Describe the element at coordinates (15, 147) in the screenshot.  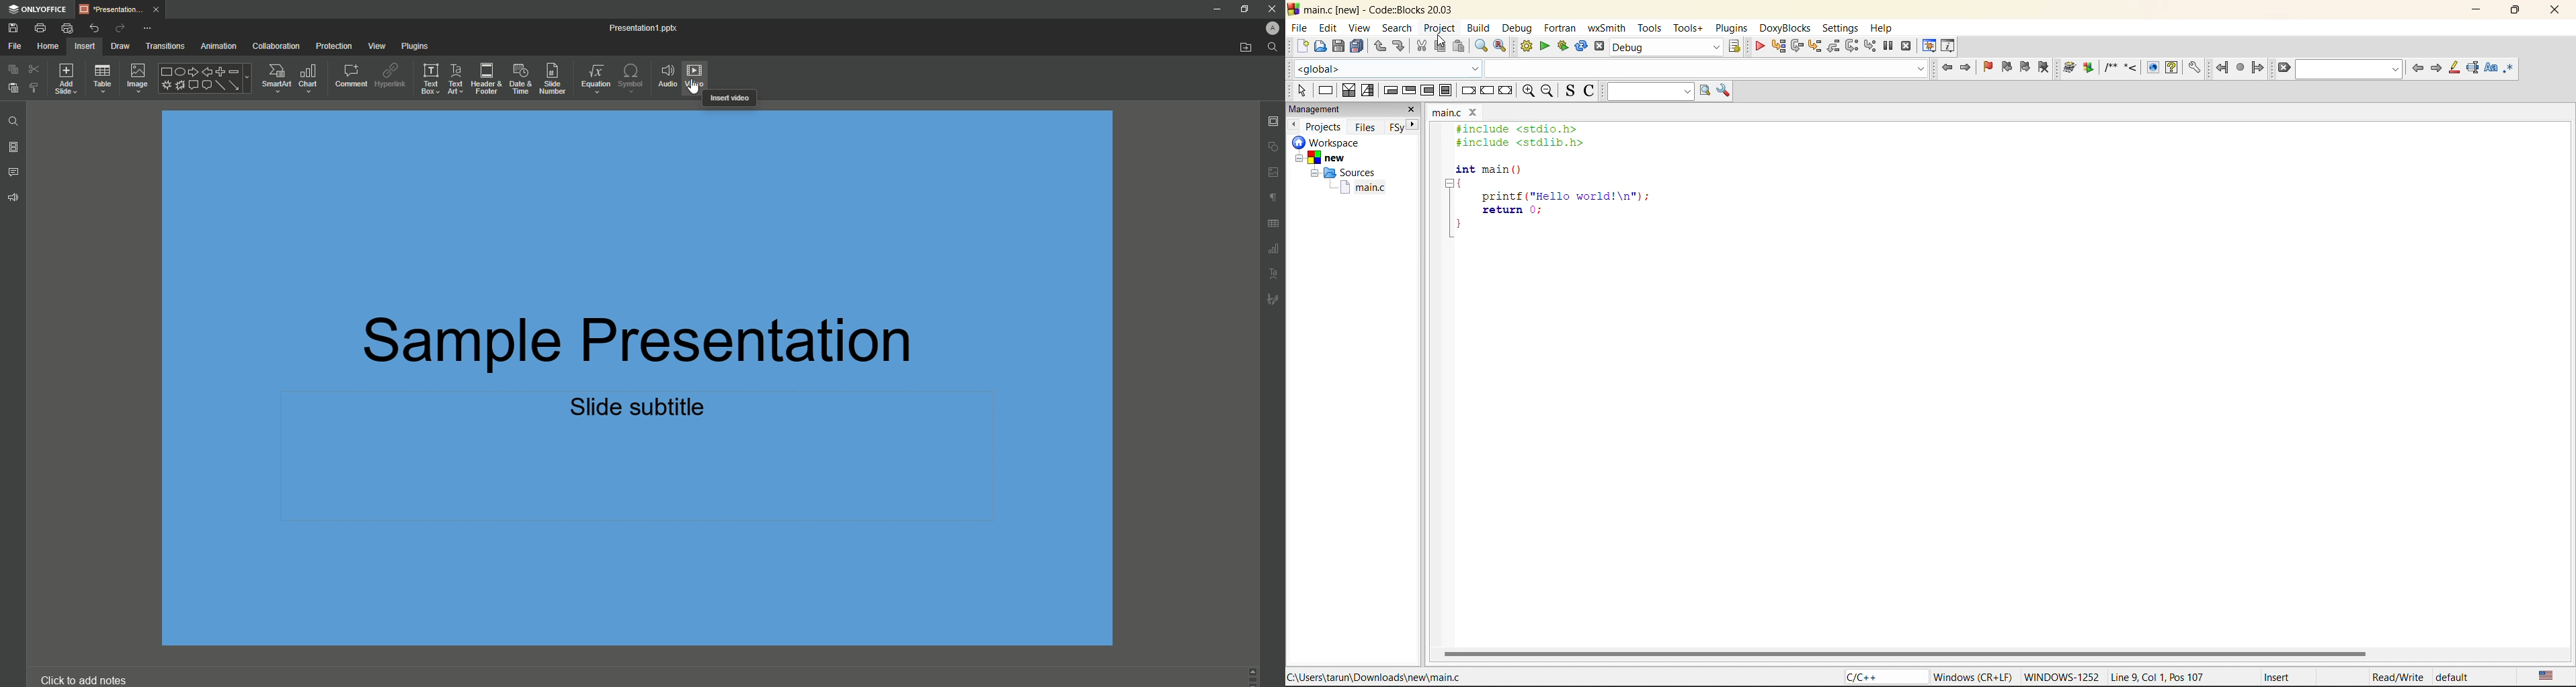
I see `Slides` at that location.